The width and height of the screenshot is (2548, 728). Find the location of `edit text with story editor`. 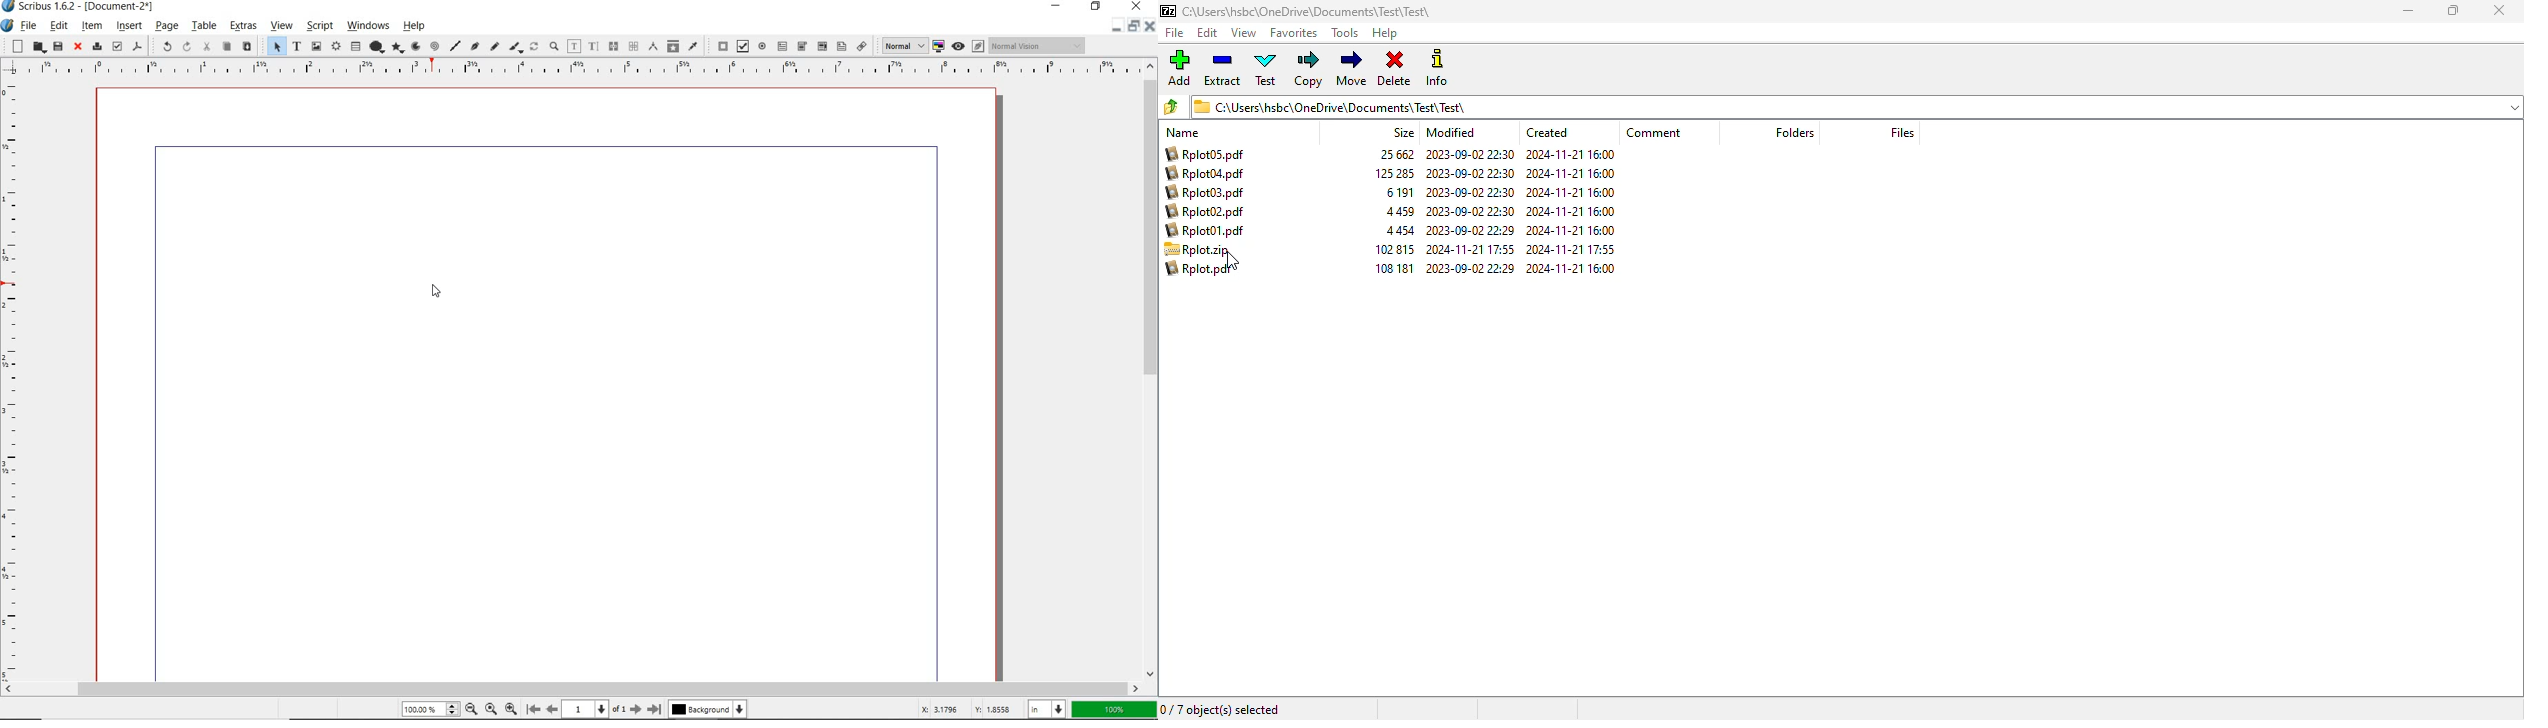

edit text with story editor is located at coordinates (594, 46).